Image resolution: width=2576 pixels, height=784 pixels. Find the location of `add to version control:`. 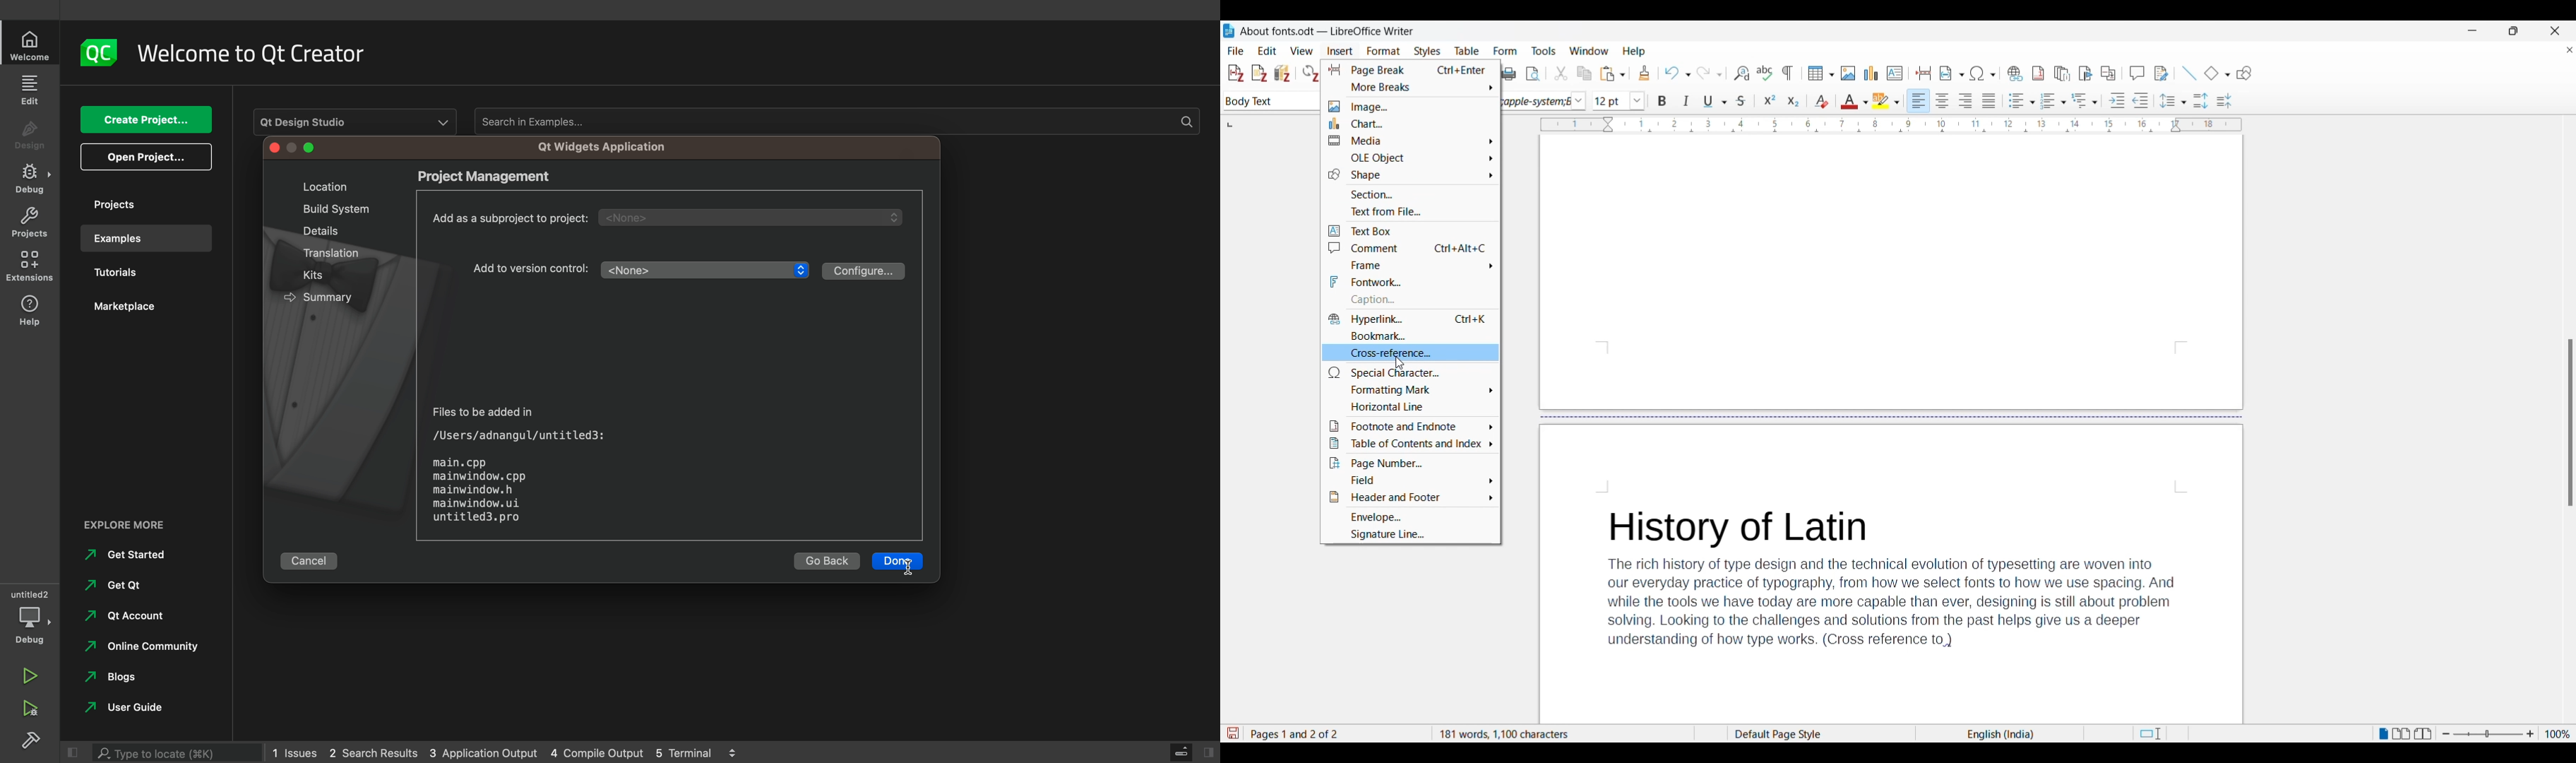

add to version control: is located at coordinates (533, 267).